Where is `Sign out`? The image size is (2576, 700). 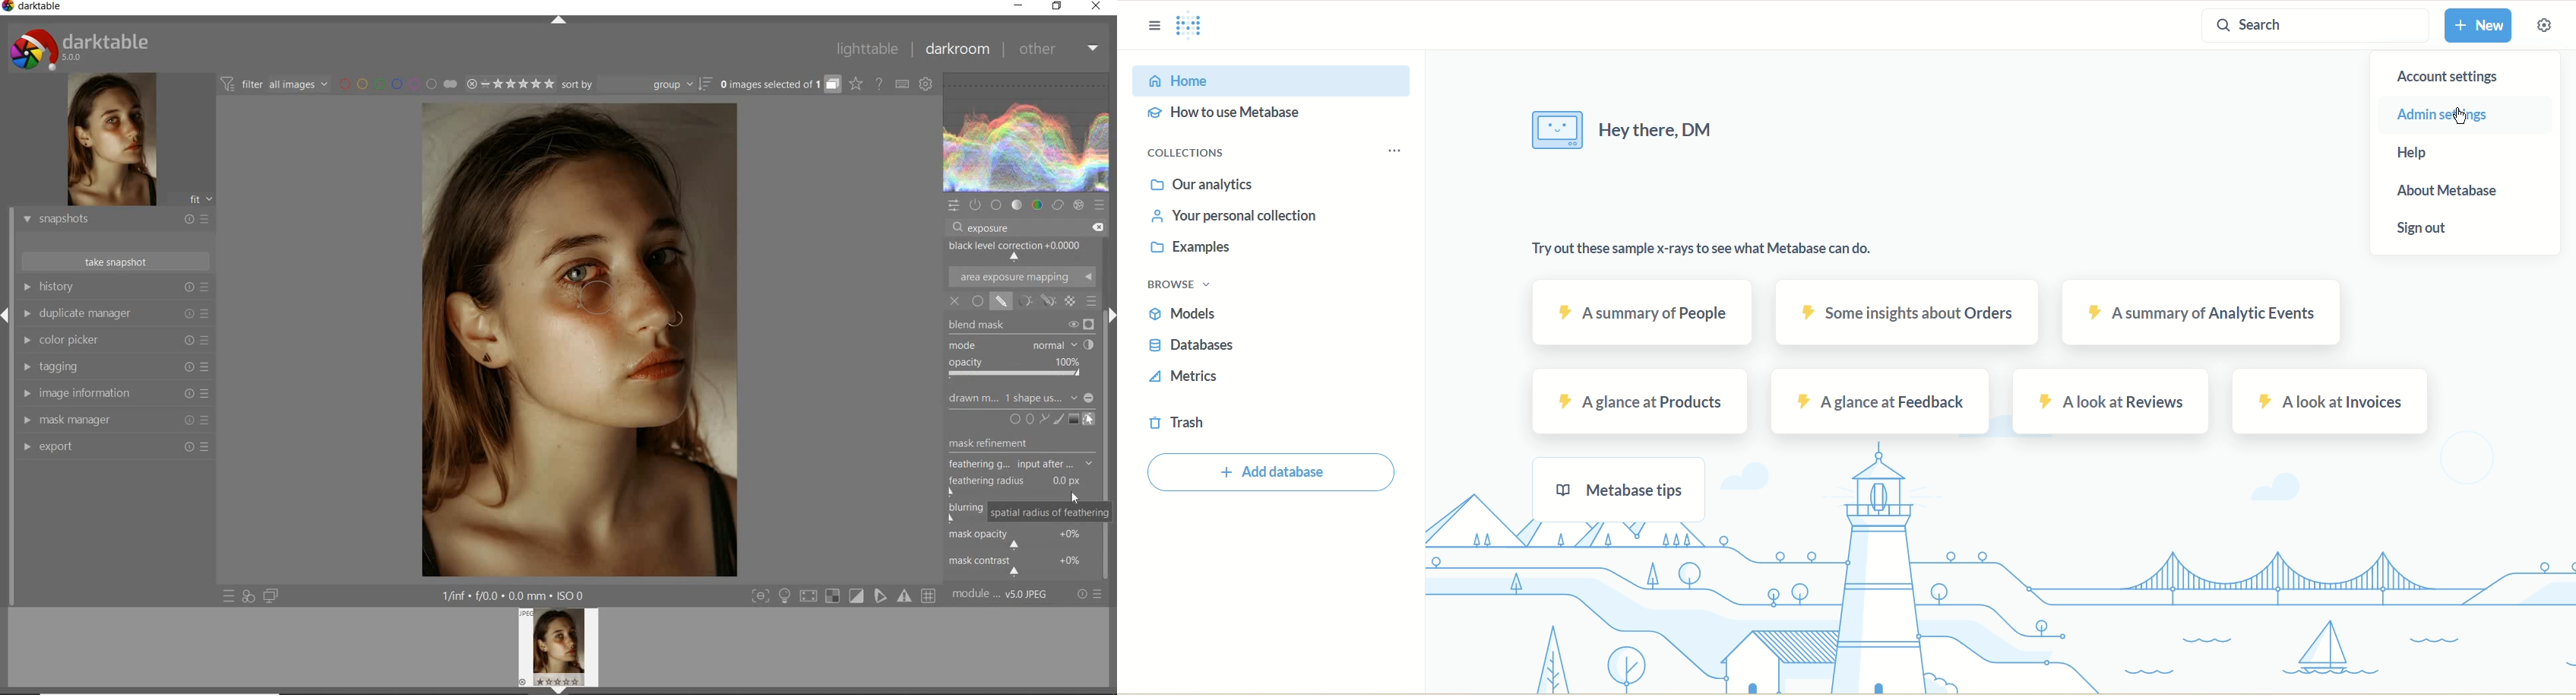 Sign out is located at coordinates (2424, 229).